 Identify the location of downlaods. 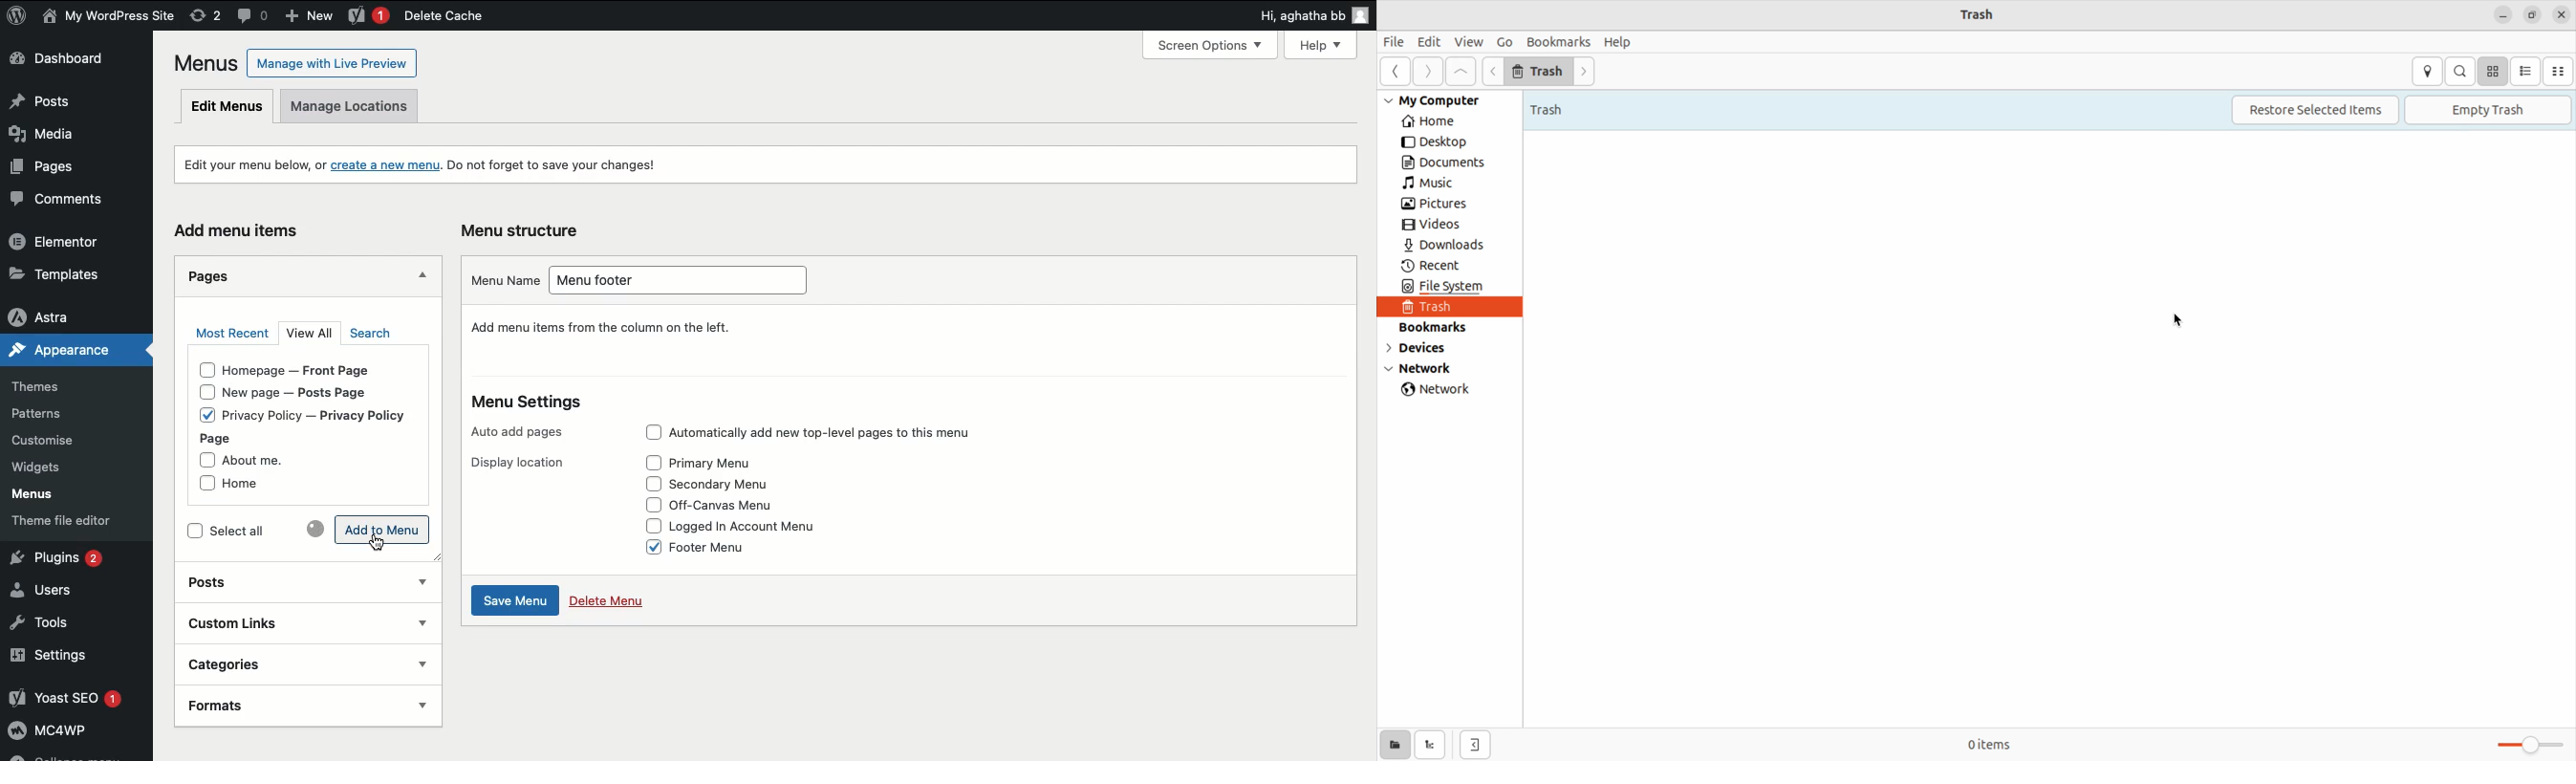
(1449, 246).